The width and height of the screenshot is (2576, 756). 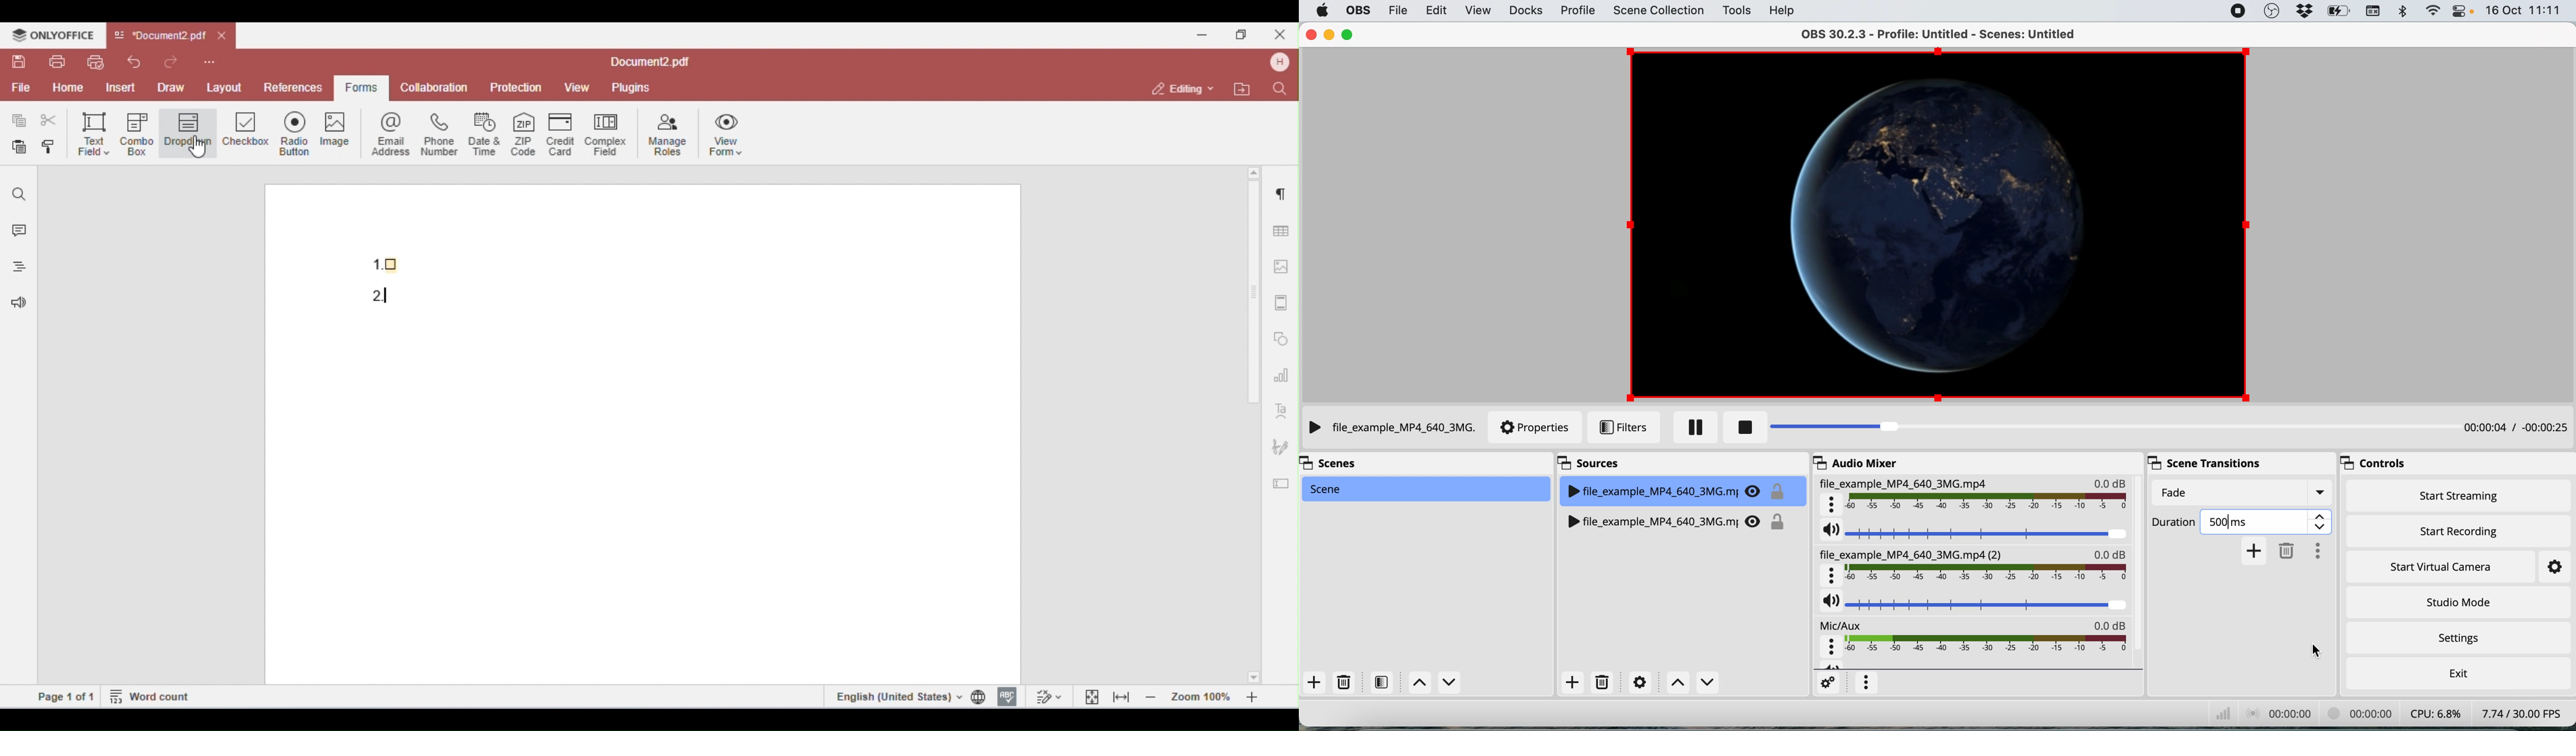 I want to click on minimise, so click(x=1329, y=36).